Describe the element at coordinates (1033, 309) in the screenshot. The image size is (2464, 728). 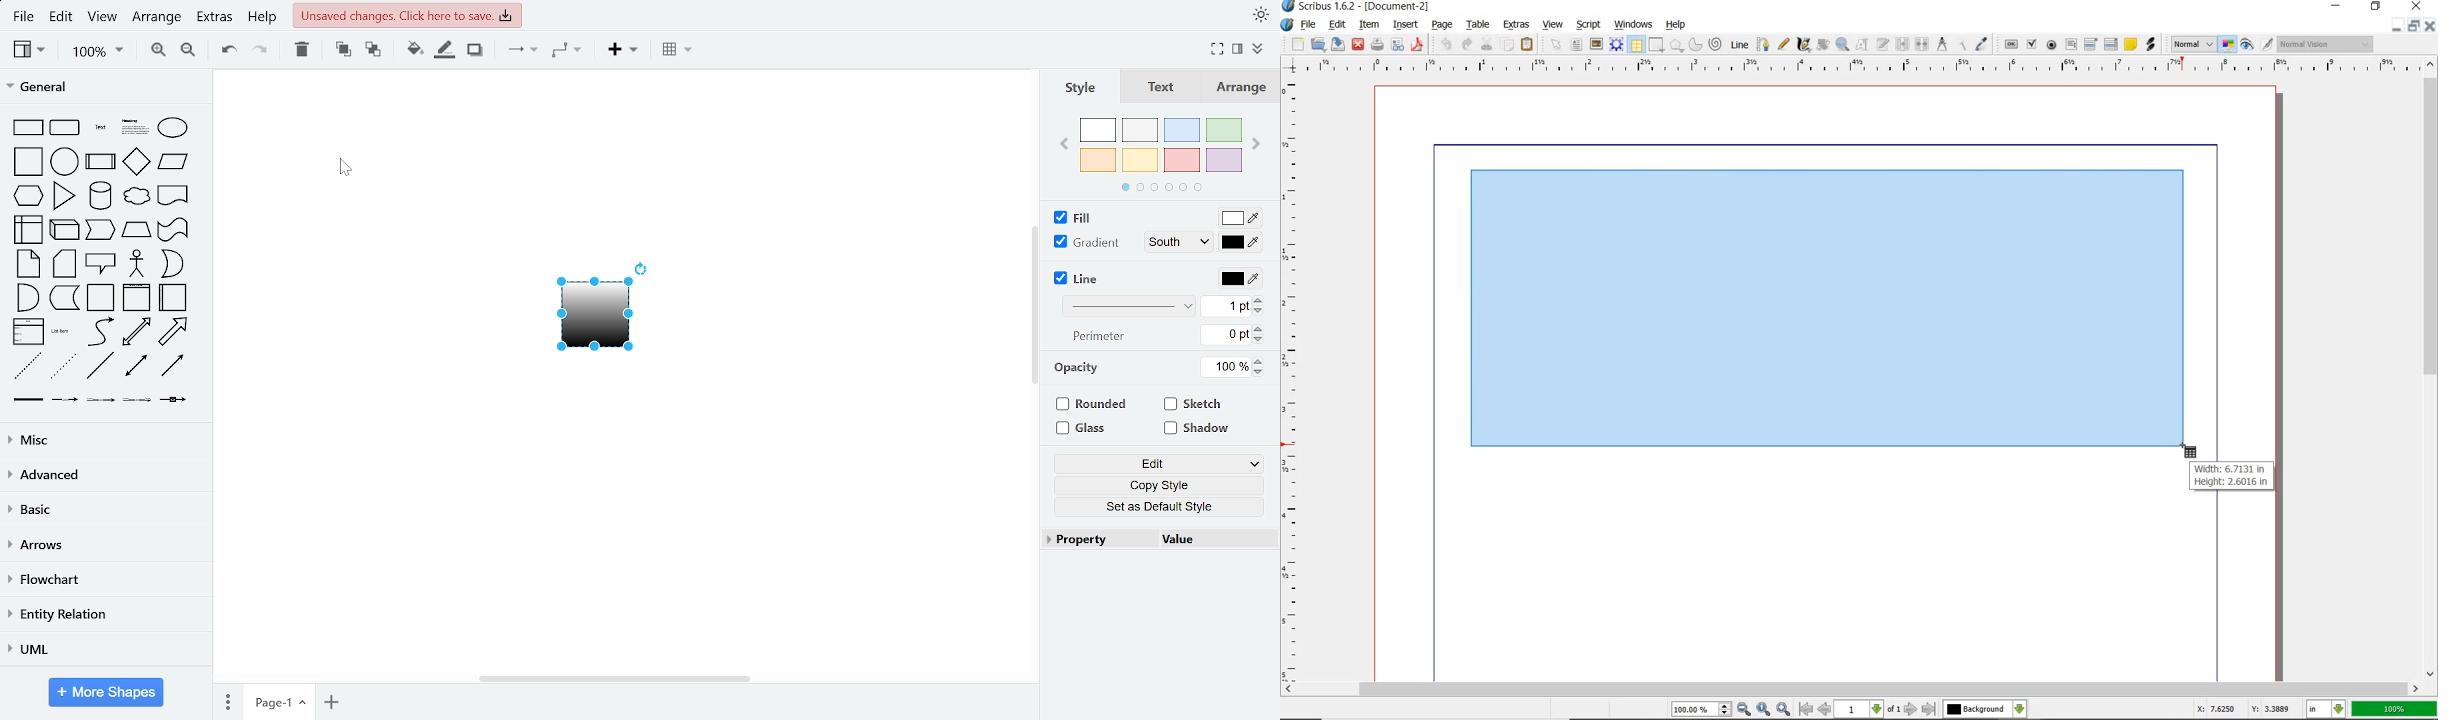
I see `vertical scroll bar` at that location.